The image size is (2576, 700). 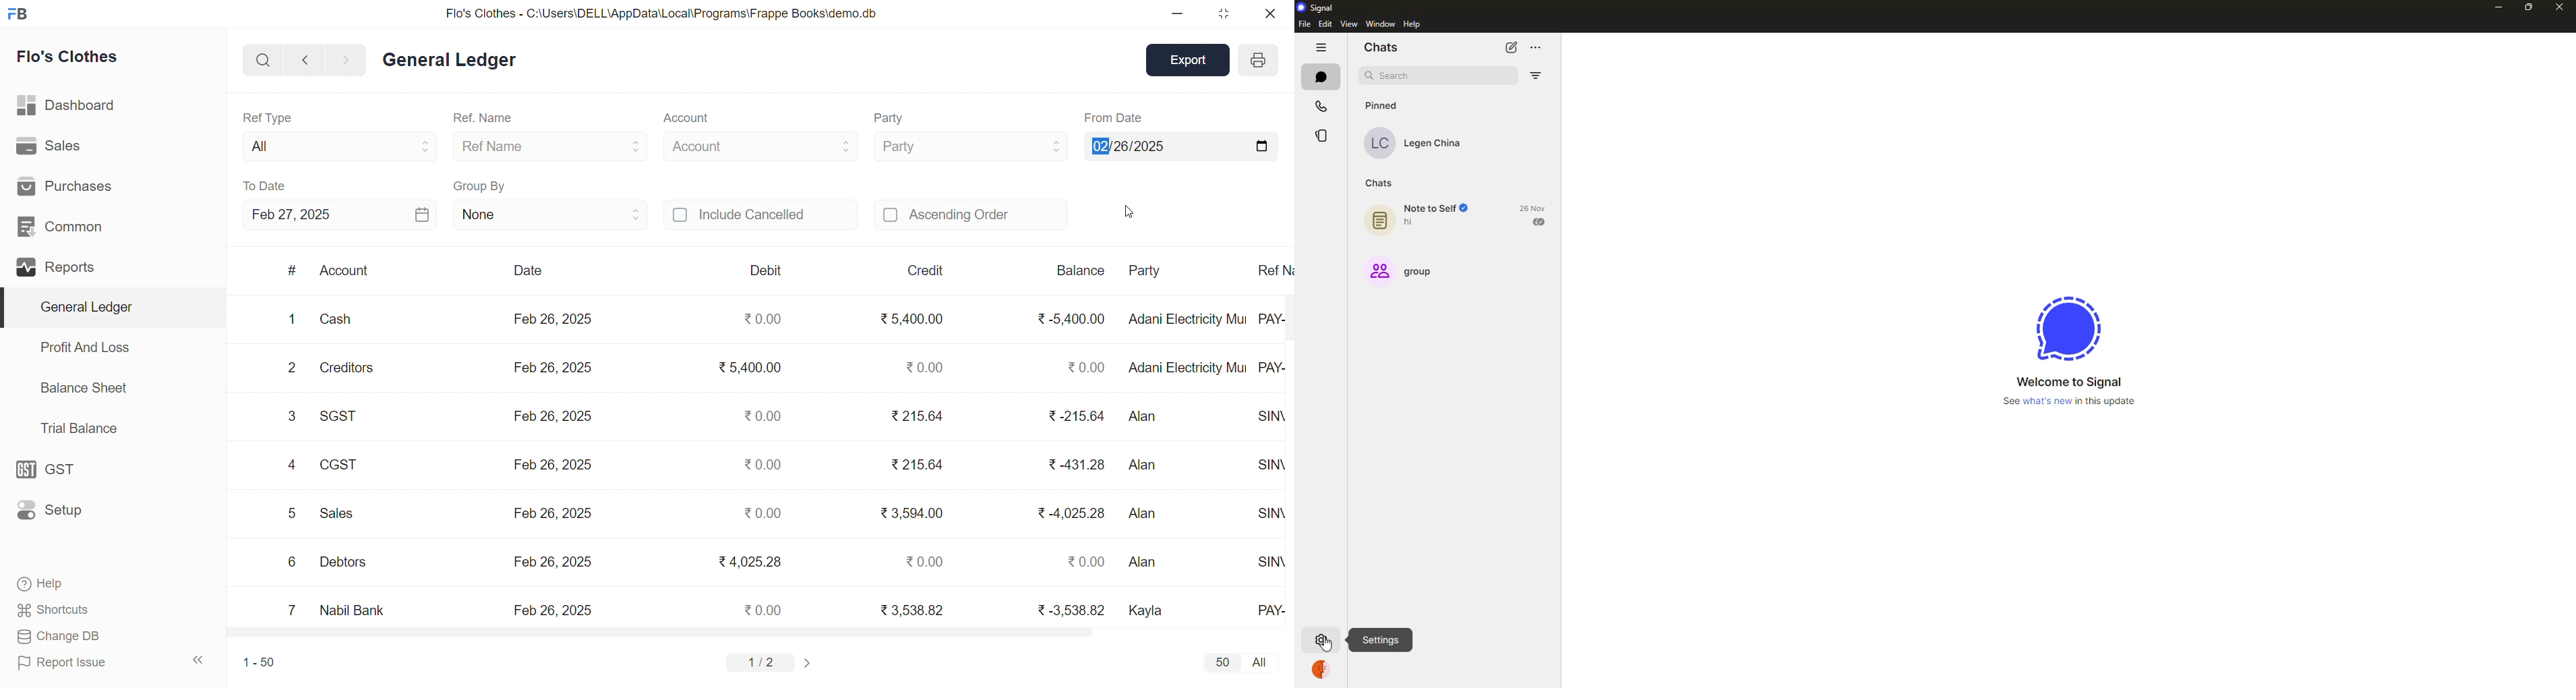 I want to click on PRINT, so click(x=1258, y=62).